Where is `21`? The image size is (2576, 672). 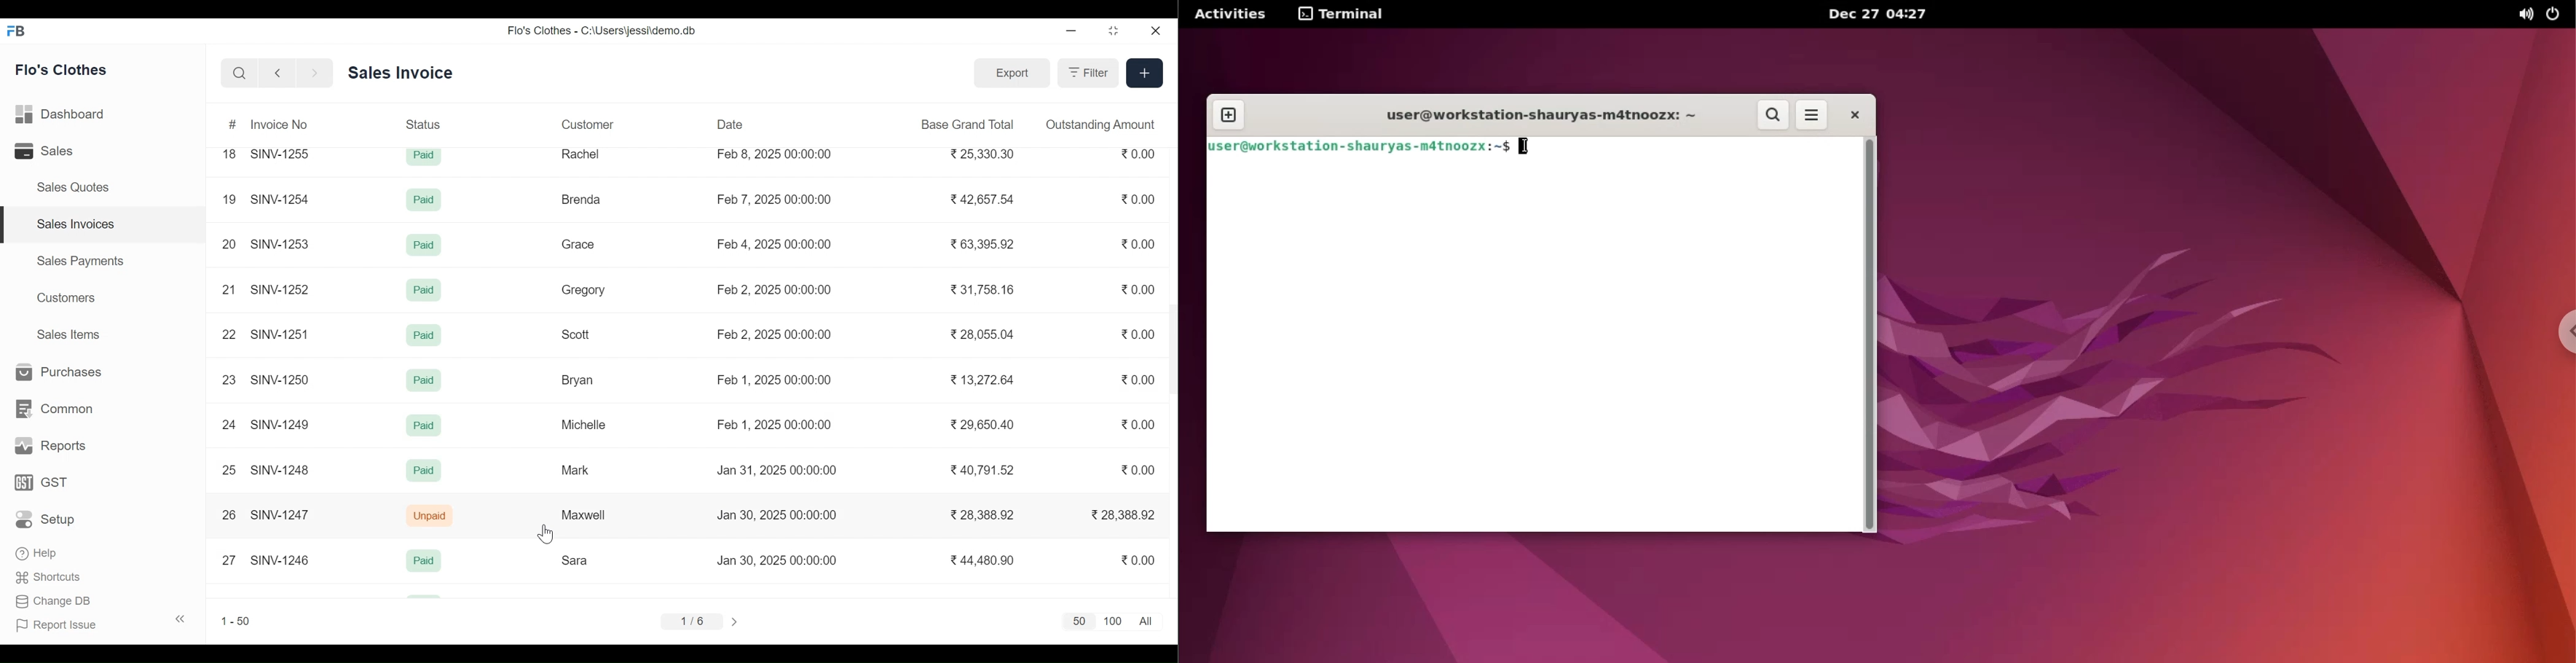
21 is located at coordinates (228, 289).